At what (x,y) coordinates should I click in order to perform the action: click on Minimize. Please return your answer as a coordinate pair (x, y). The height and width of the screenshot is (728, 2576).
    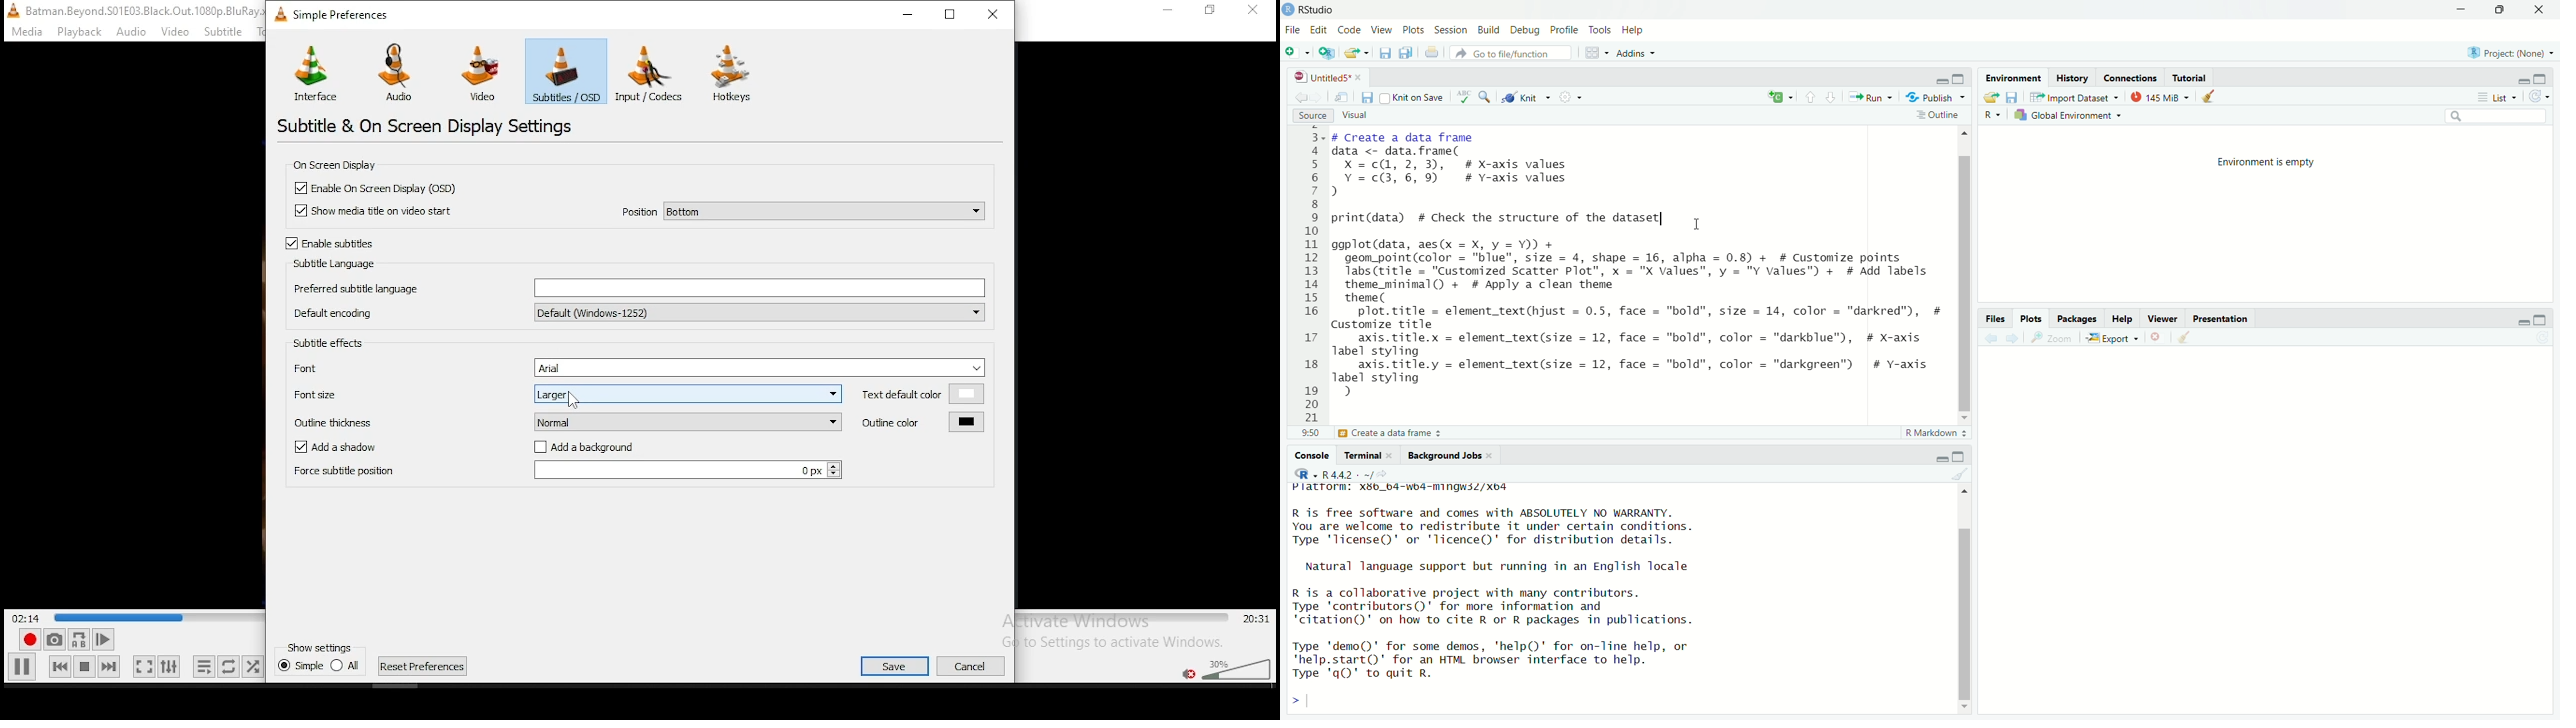
    Looking at the image, I should click on (1943, 460).